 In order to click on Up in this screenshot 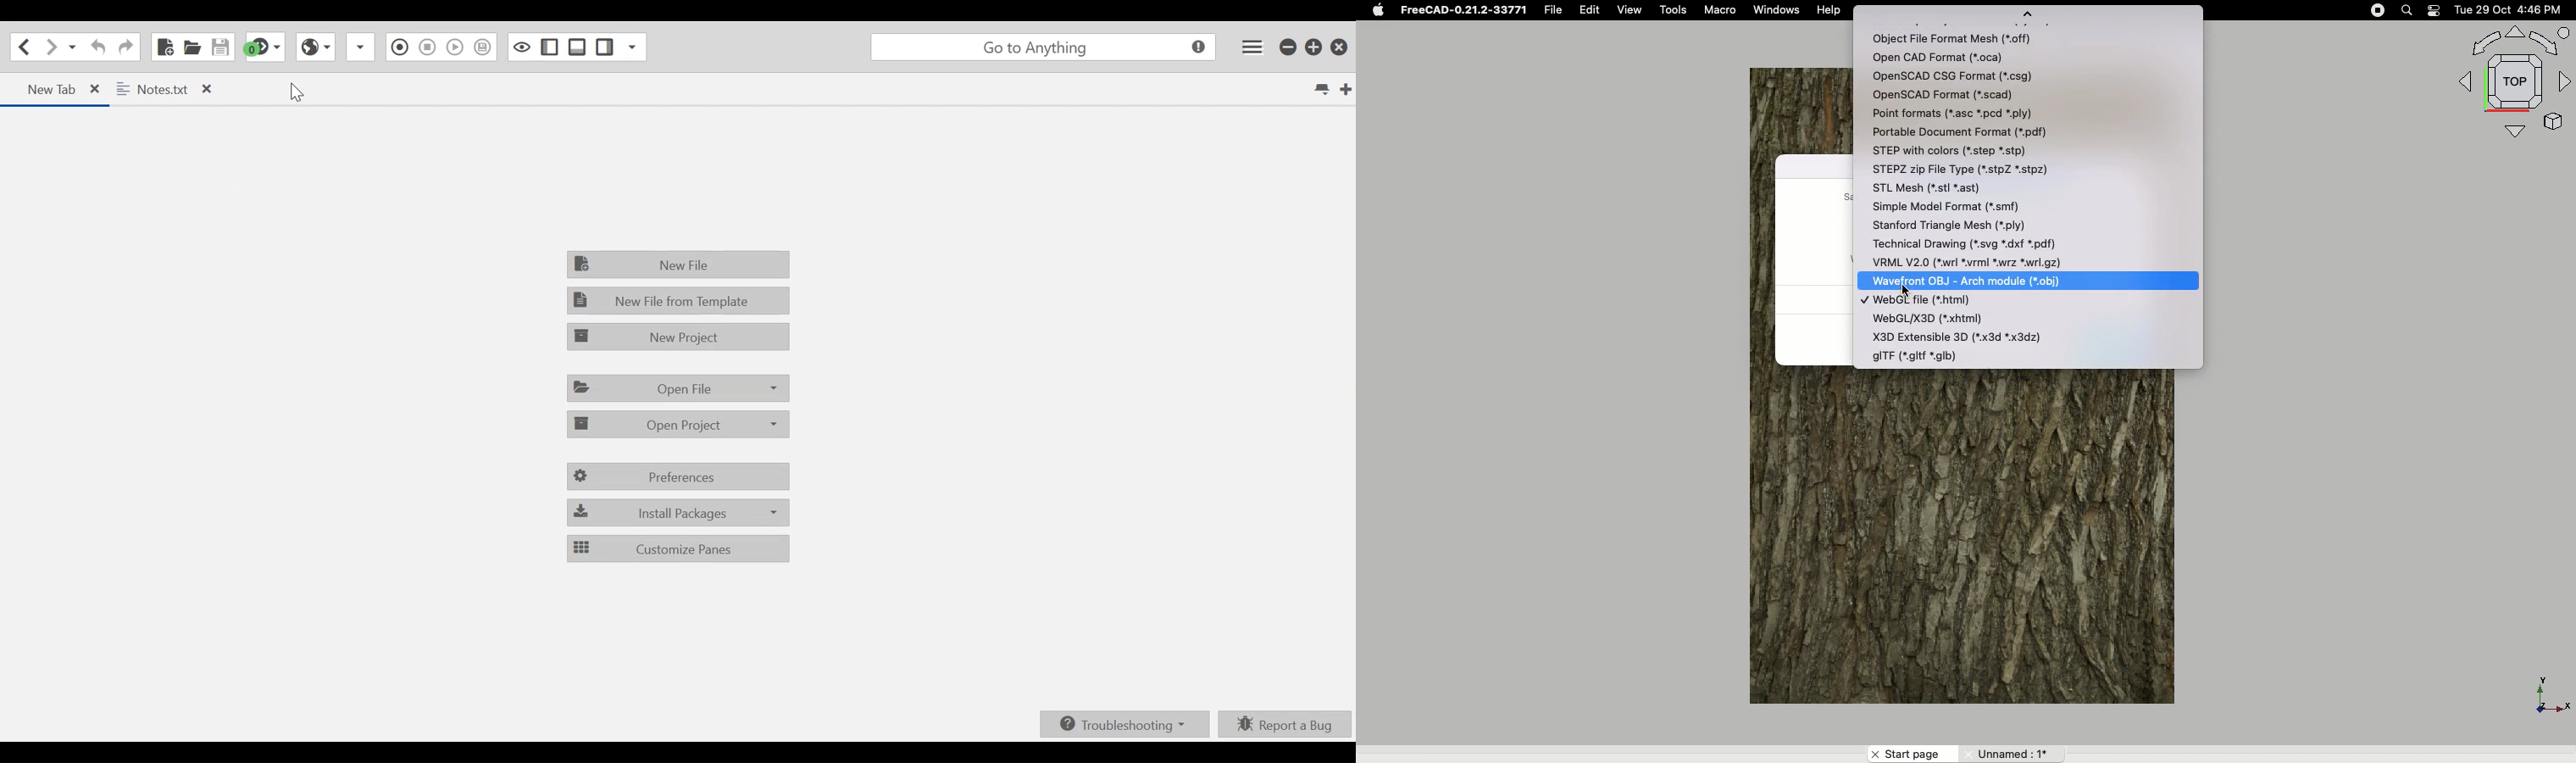, I will do `click(2027, 15)`.